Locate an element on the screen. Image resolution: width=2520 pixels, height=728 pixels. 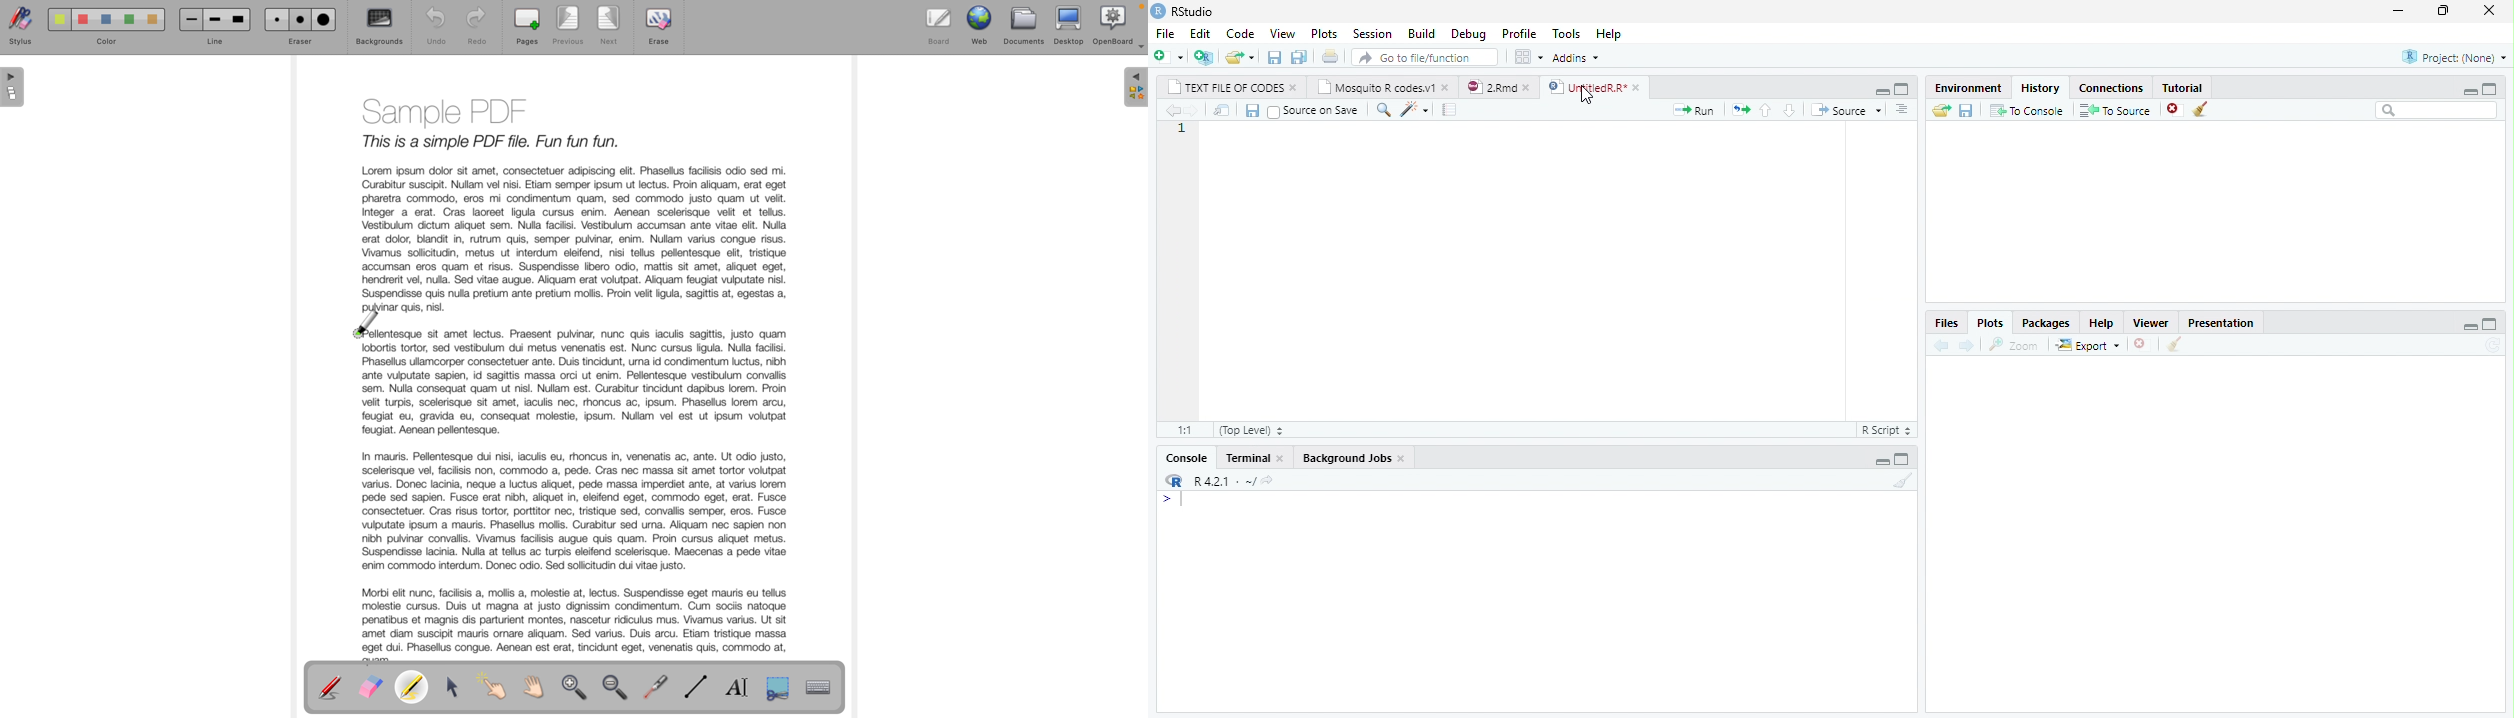
tools is located at coordinates (1563, 33).